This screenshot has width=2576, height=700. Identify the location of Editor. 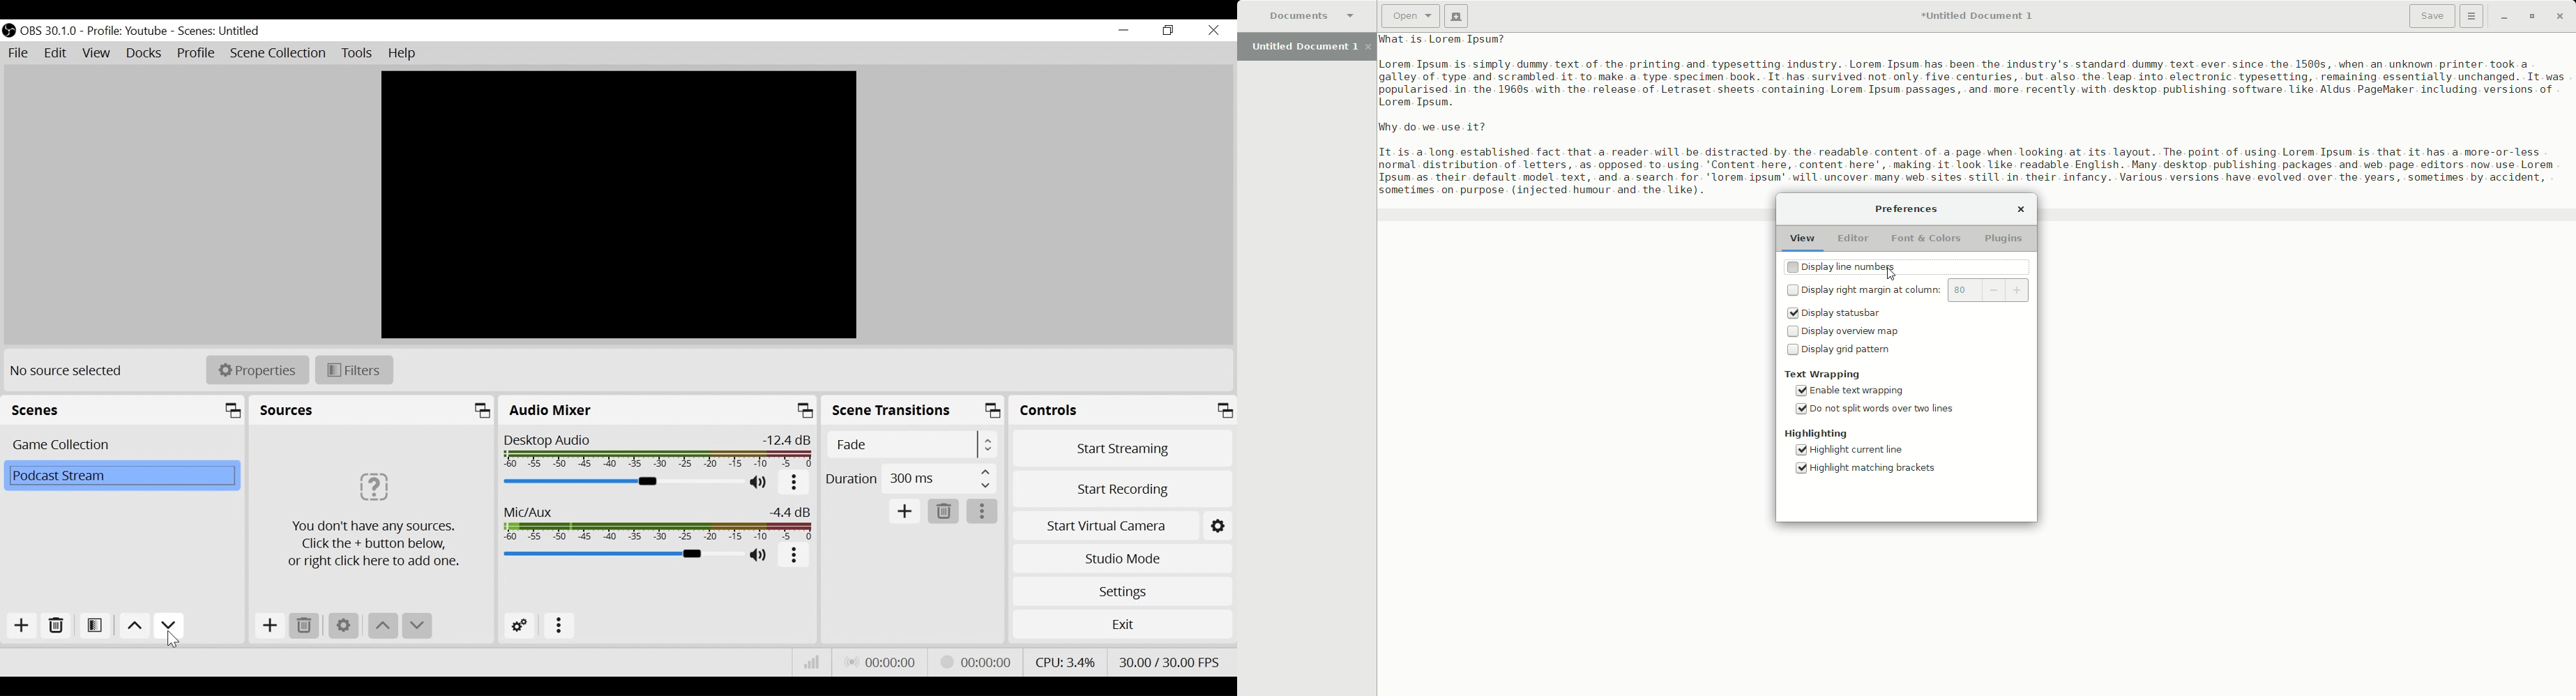
(1854, 239).